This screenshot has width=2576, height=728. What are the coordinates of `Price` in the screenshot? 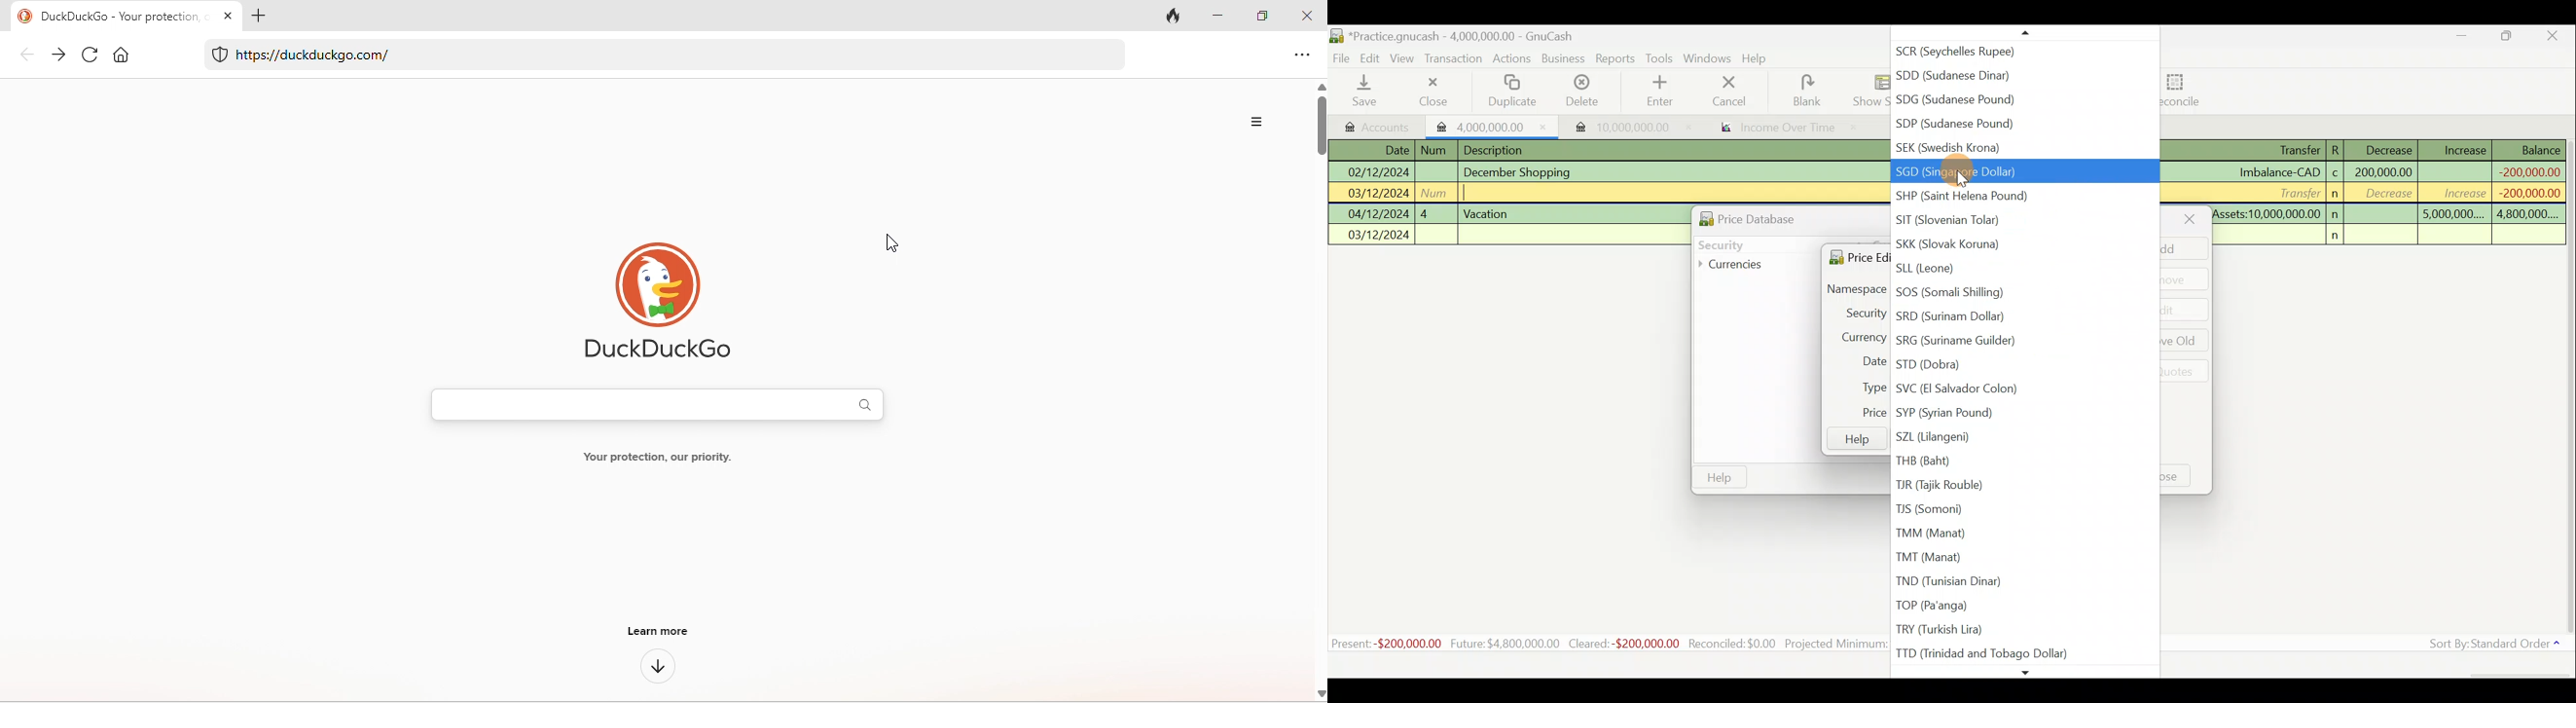 It's located at (1867, 413).